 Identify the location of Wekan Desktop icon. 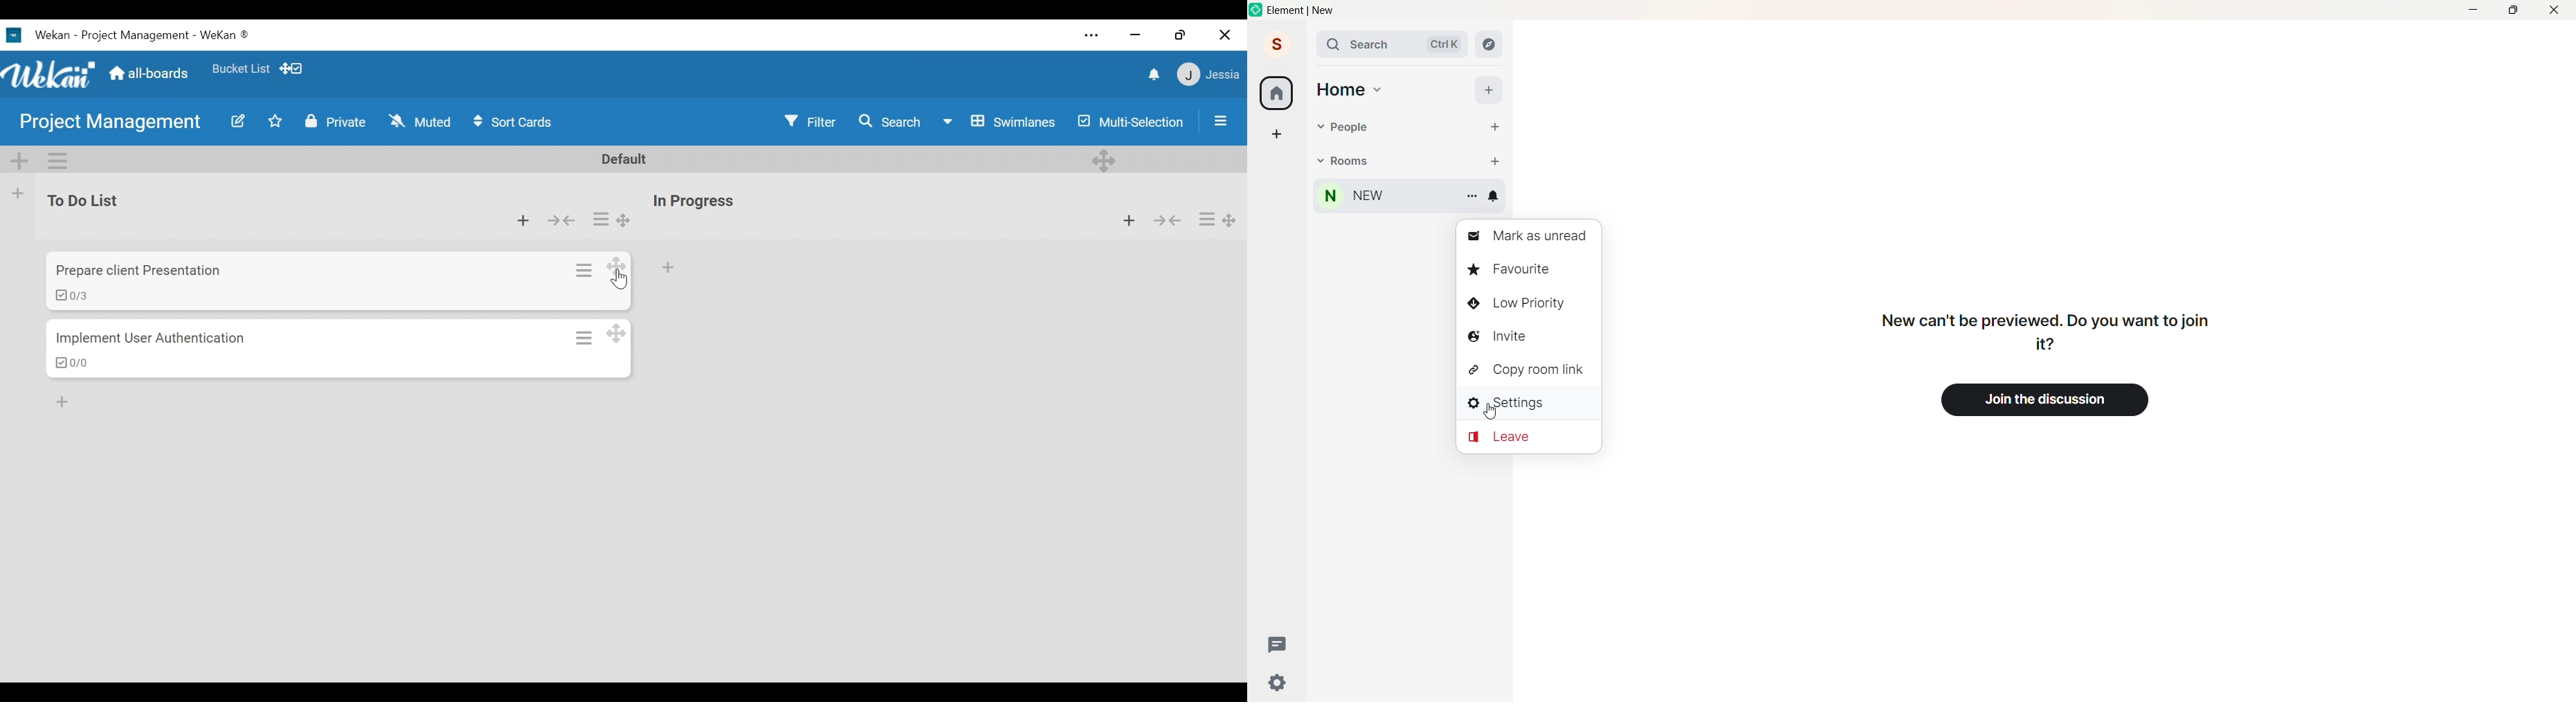
(138, 37).